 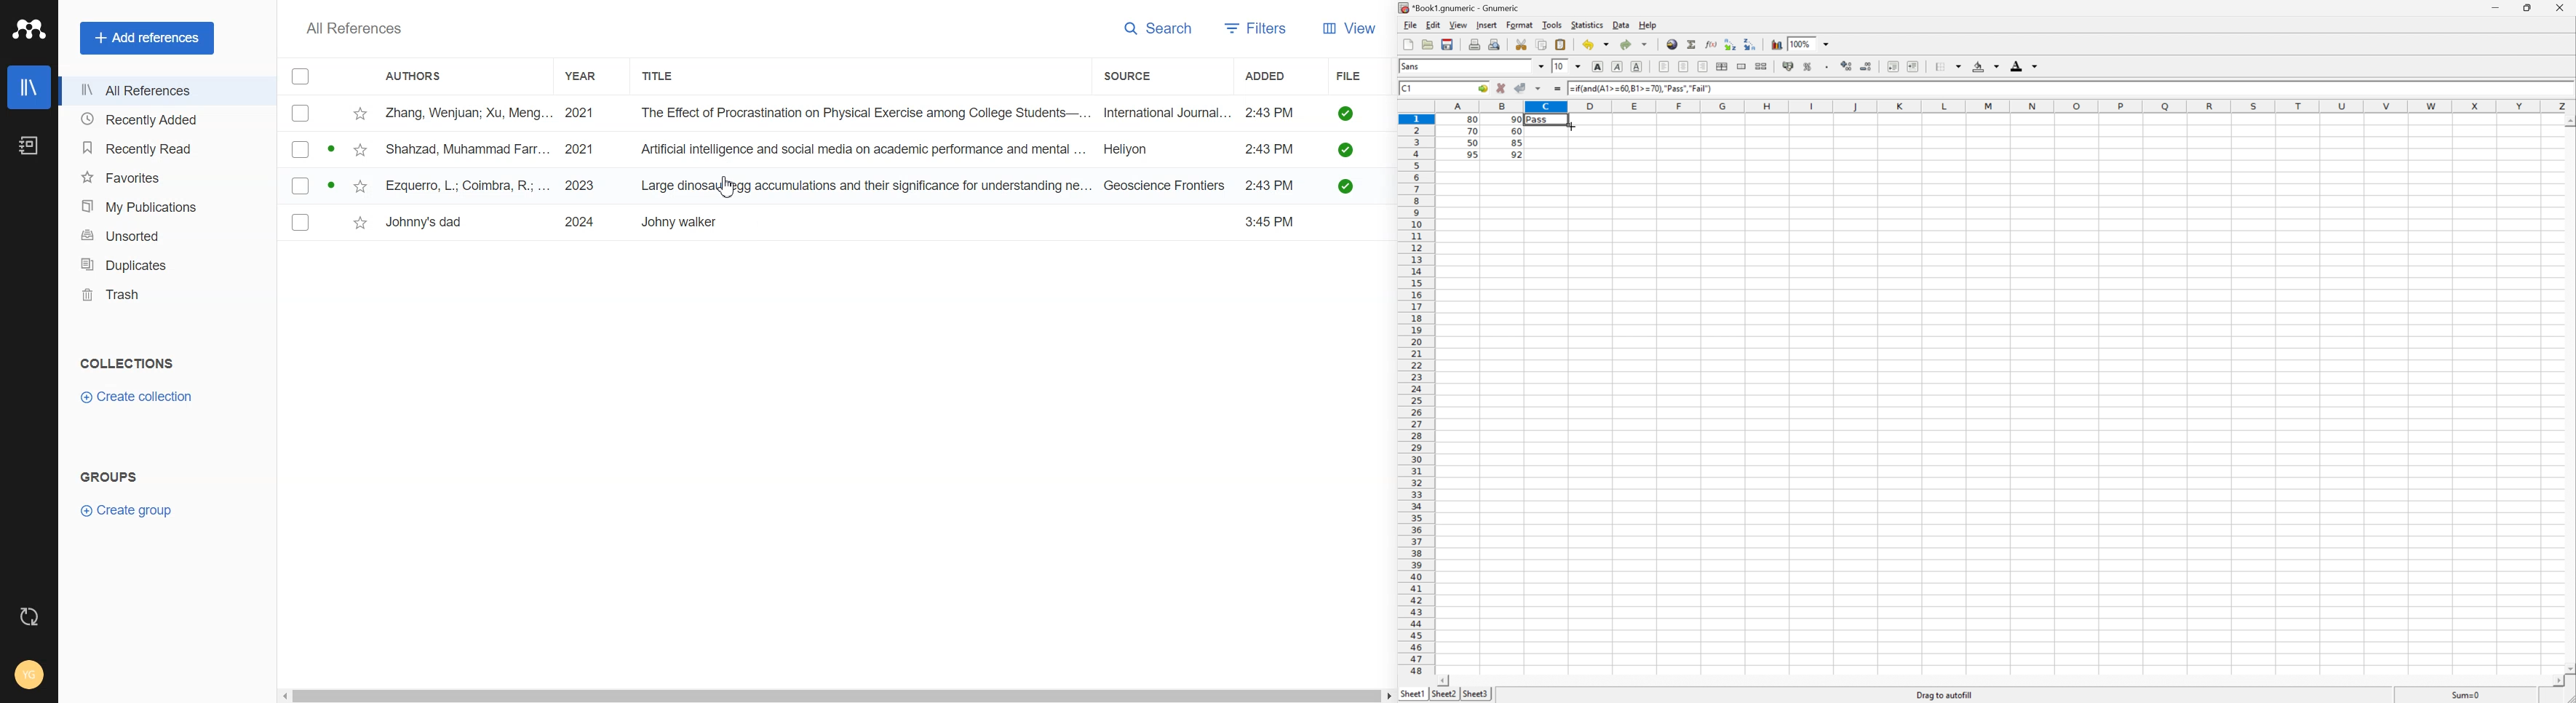 What do you see at coordinates (1271, 222) in the screenshot?
I see `3:45 PM` at bounding box center [1271, 222].